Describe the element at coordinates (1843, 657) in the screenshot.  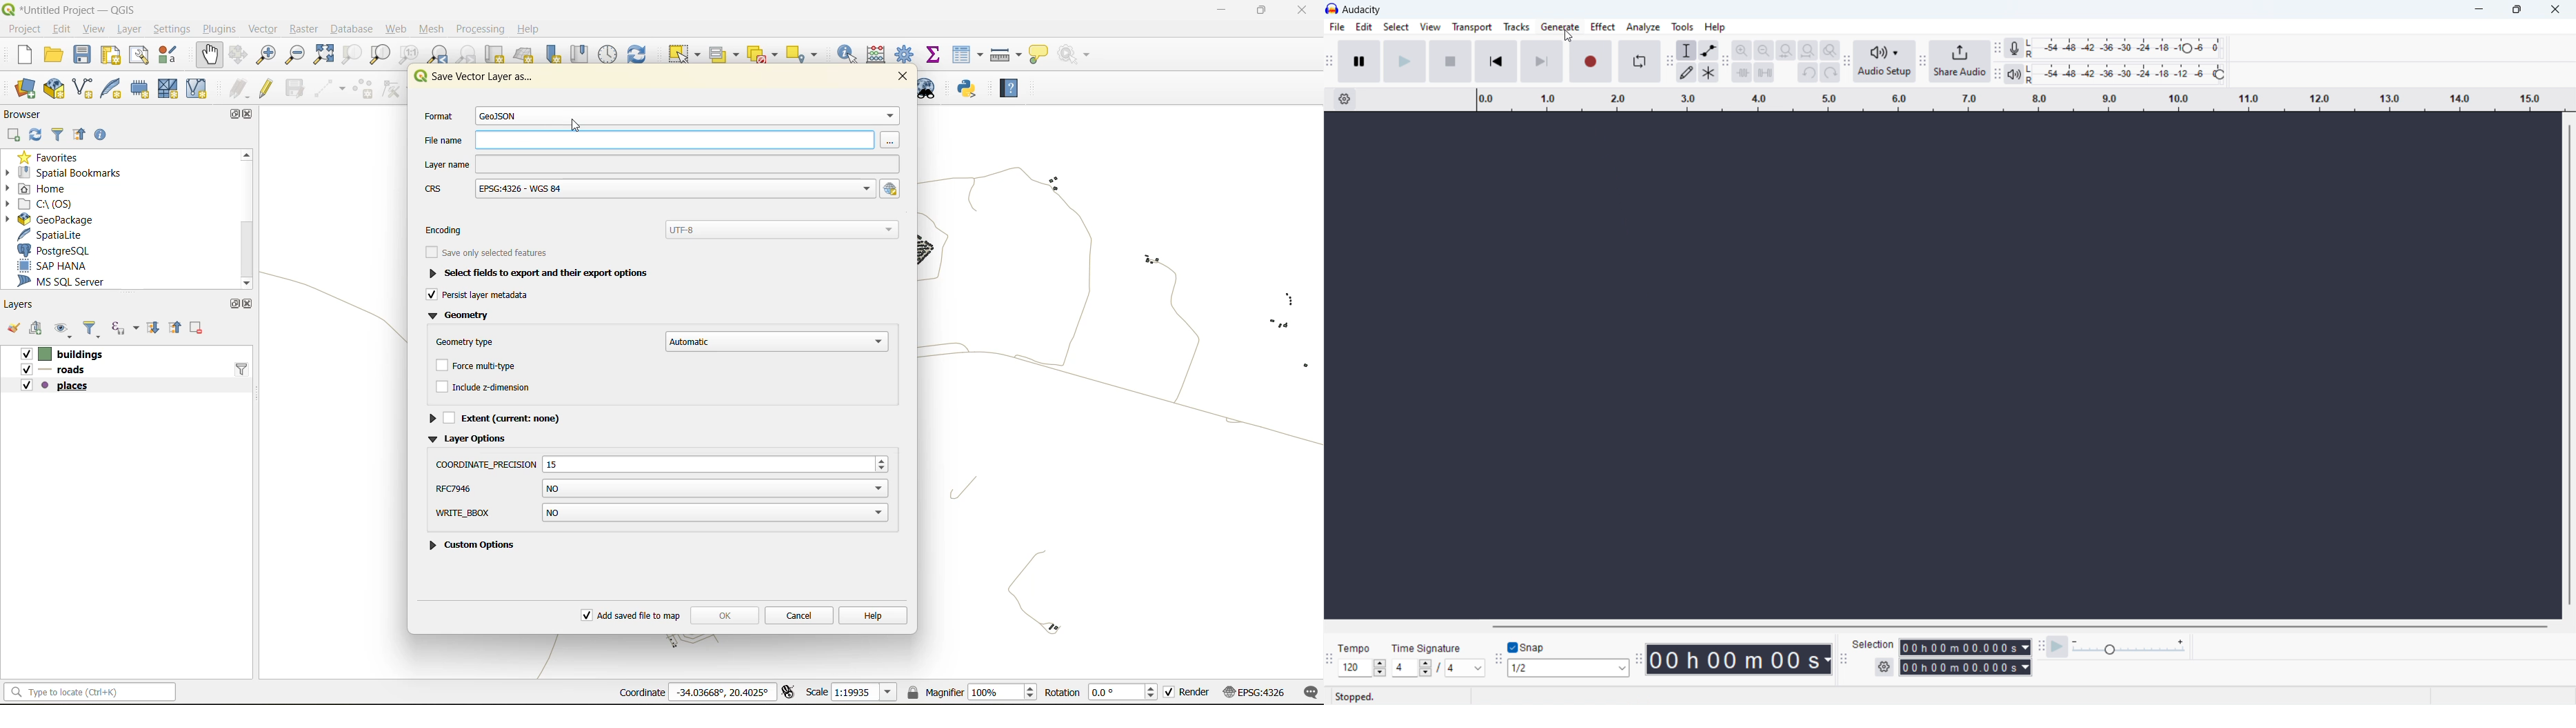
I see `selection toolbar` at that location.